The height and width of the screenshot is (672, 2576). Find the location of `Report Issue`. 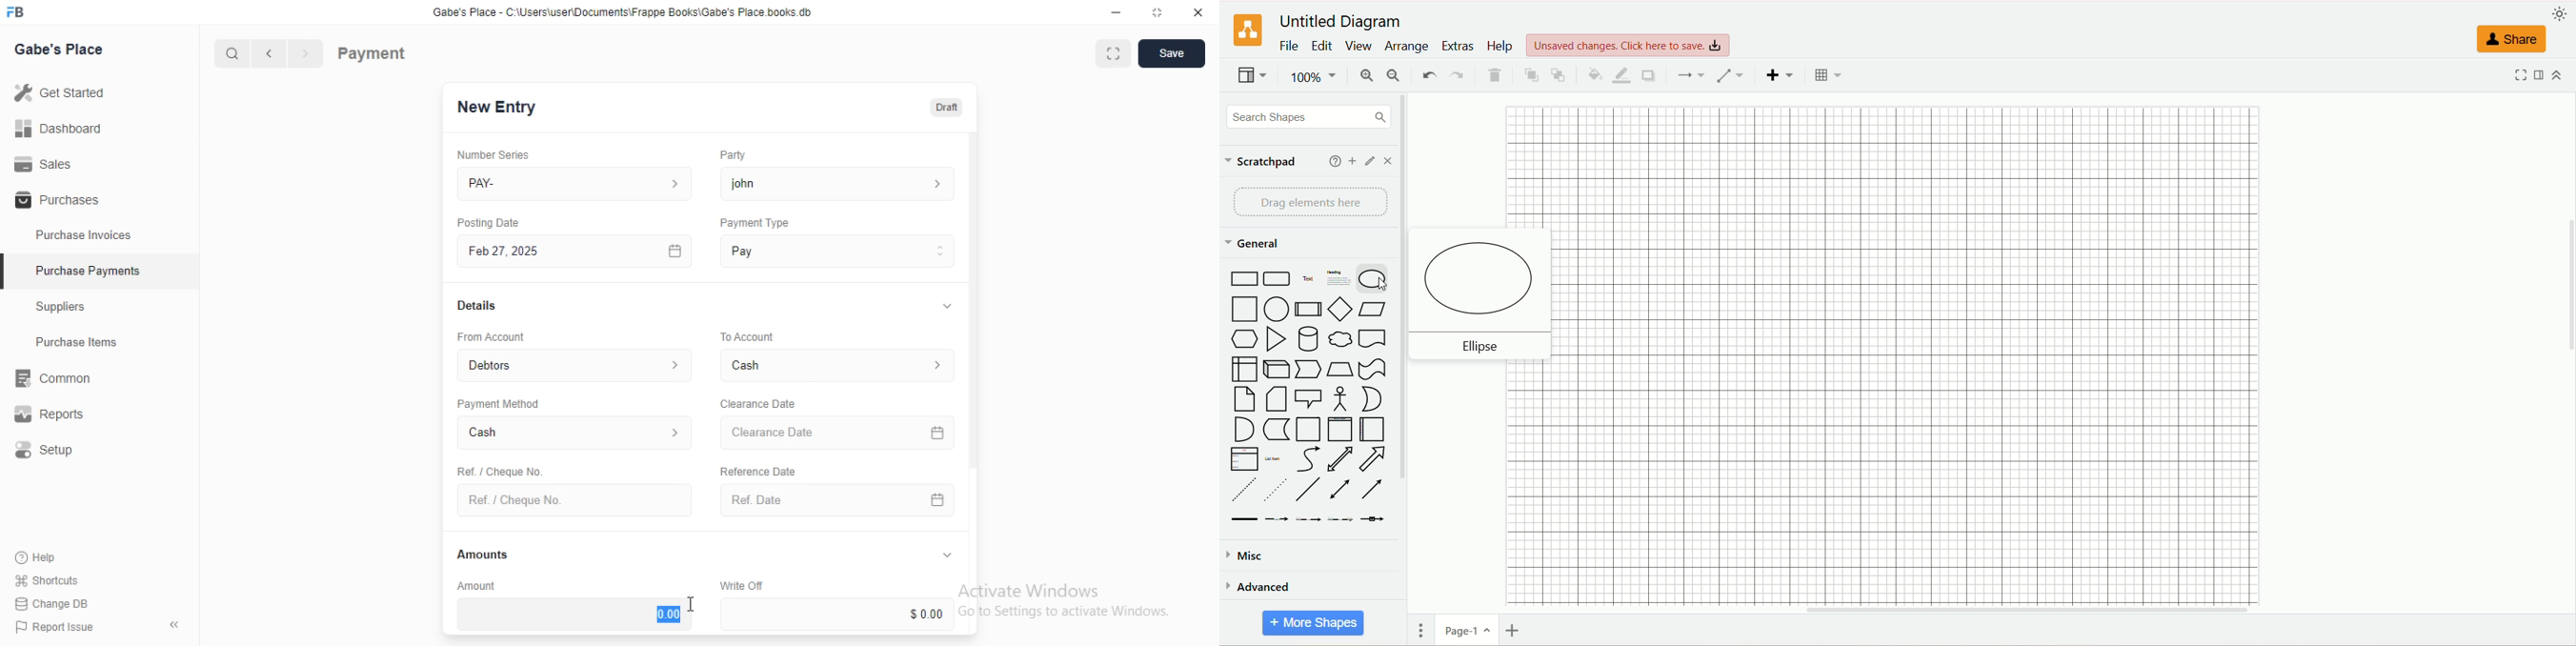

Report Issue is located at coordinates (50, 627).